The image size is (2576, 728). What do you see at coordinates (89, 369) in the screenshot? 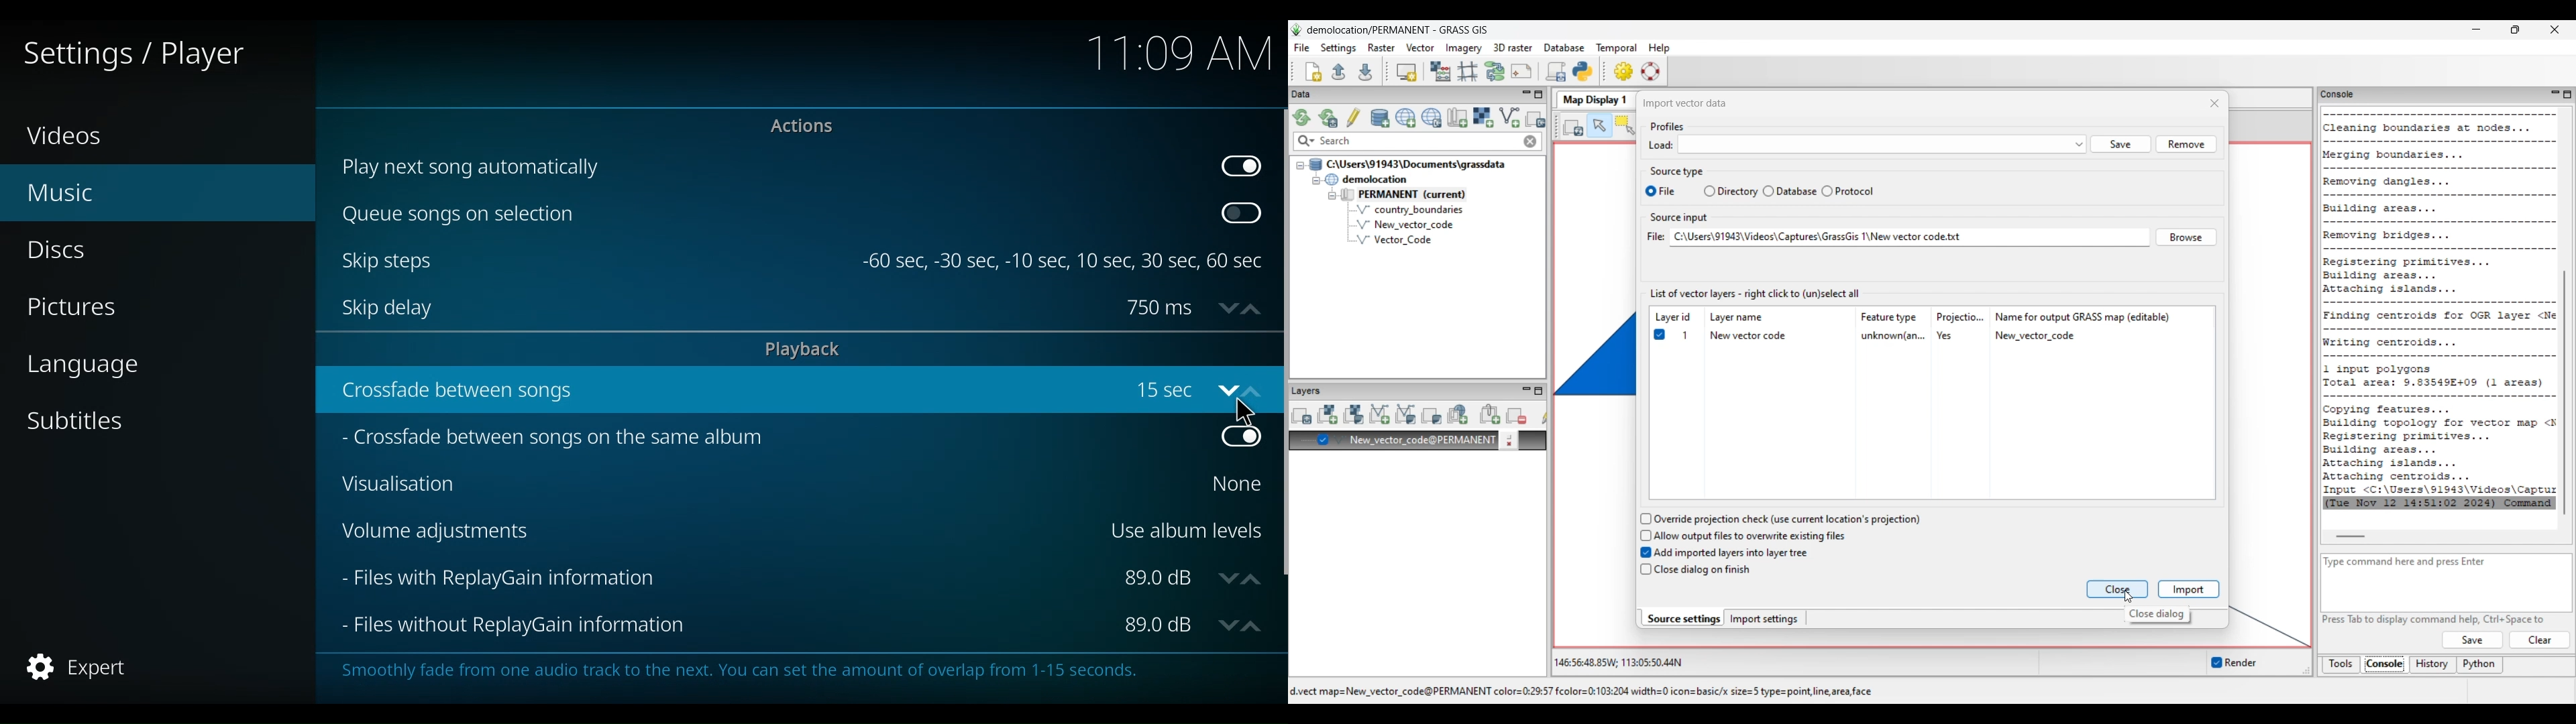
I see `language` at bounding box center [89, 369].